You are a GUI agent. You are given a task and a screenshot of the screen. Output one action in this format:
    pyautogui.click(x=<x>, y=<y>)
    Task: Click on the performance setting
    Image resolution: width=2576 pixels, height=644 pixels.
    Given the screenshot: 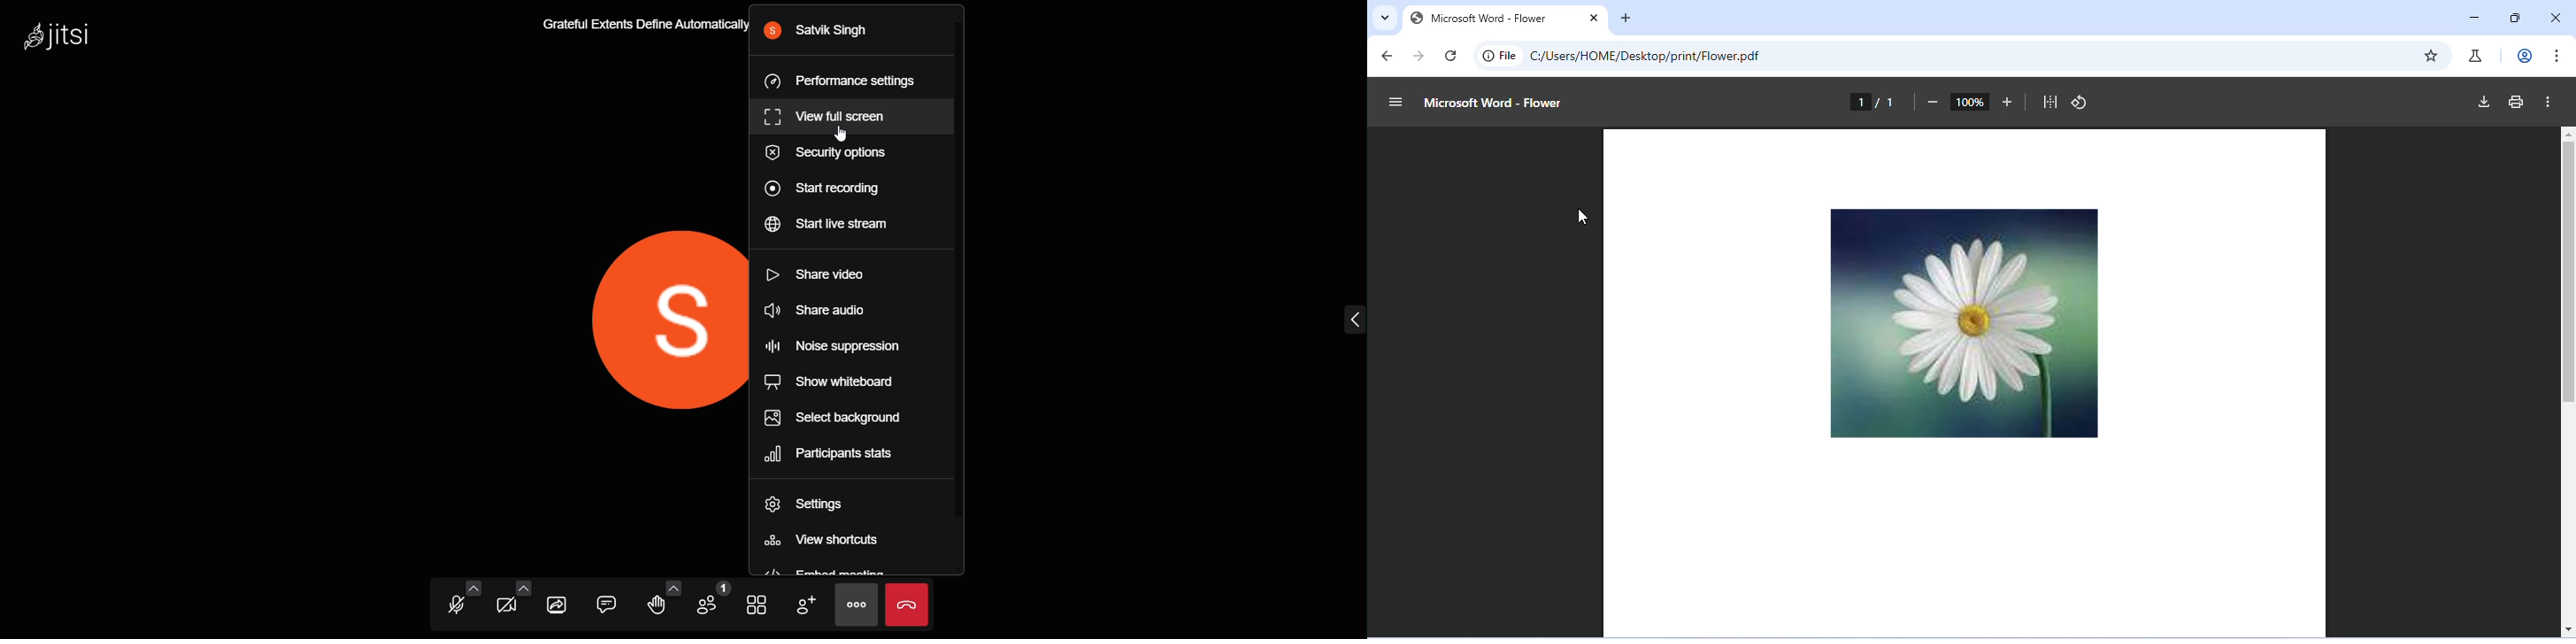 What is the action you would take?
    pyautogui.click(x=842, y=80)
    